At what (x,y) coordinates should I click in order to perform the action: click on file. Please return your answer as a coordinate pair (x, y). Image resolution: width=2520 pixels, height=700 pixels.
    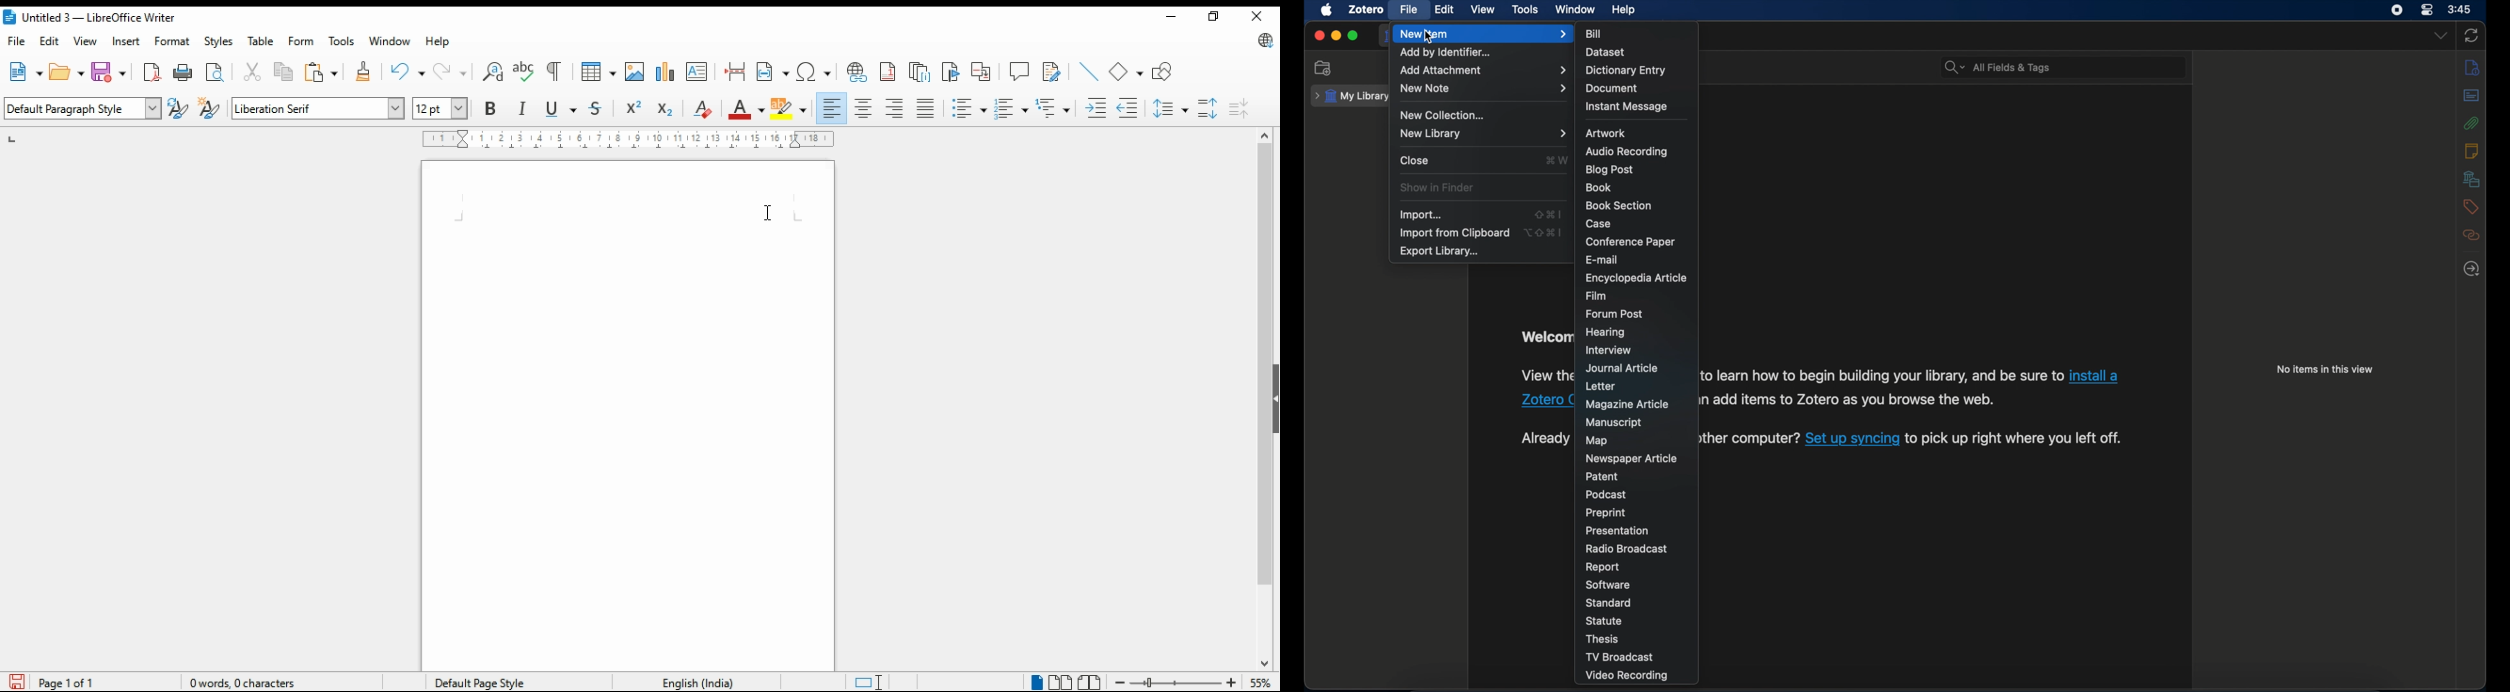
    Looking at the image, I should click on (17, 41).